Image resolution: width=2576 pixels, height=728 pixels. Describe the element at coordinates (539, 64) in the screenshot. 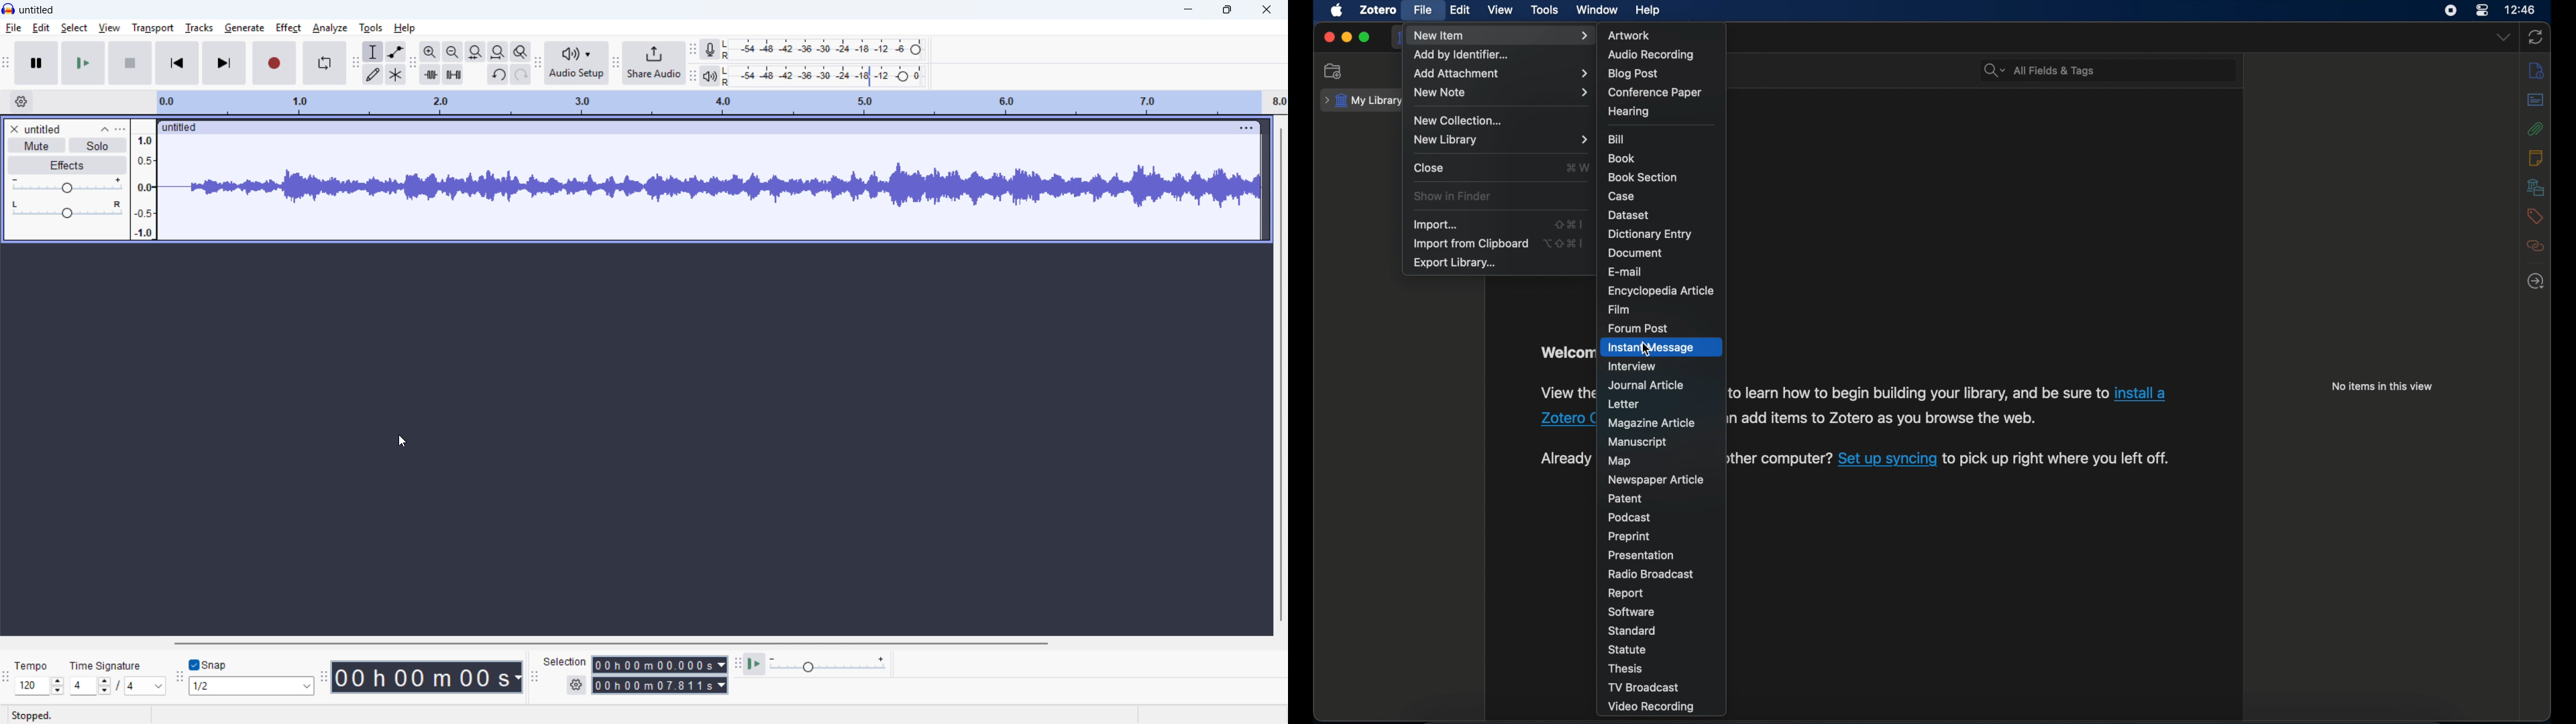

I see `audio setup toolbar` at that location.